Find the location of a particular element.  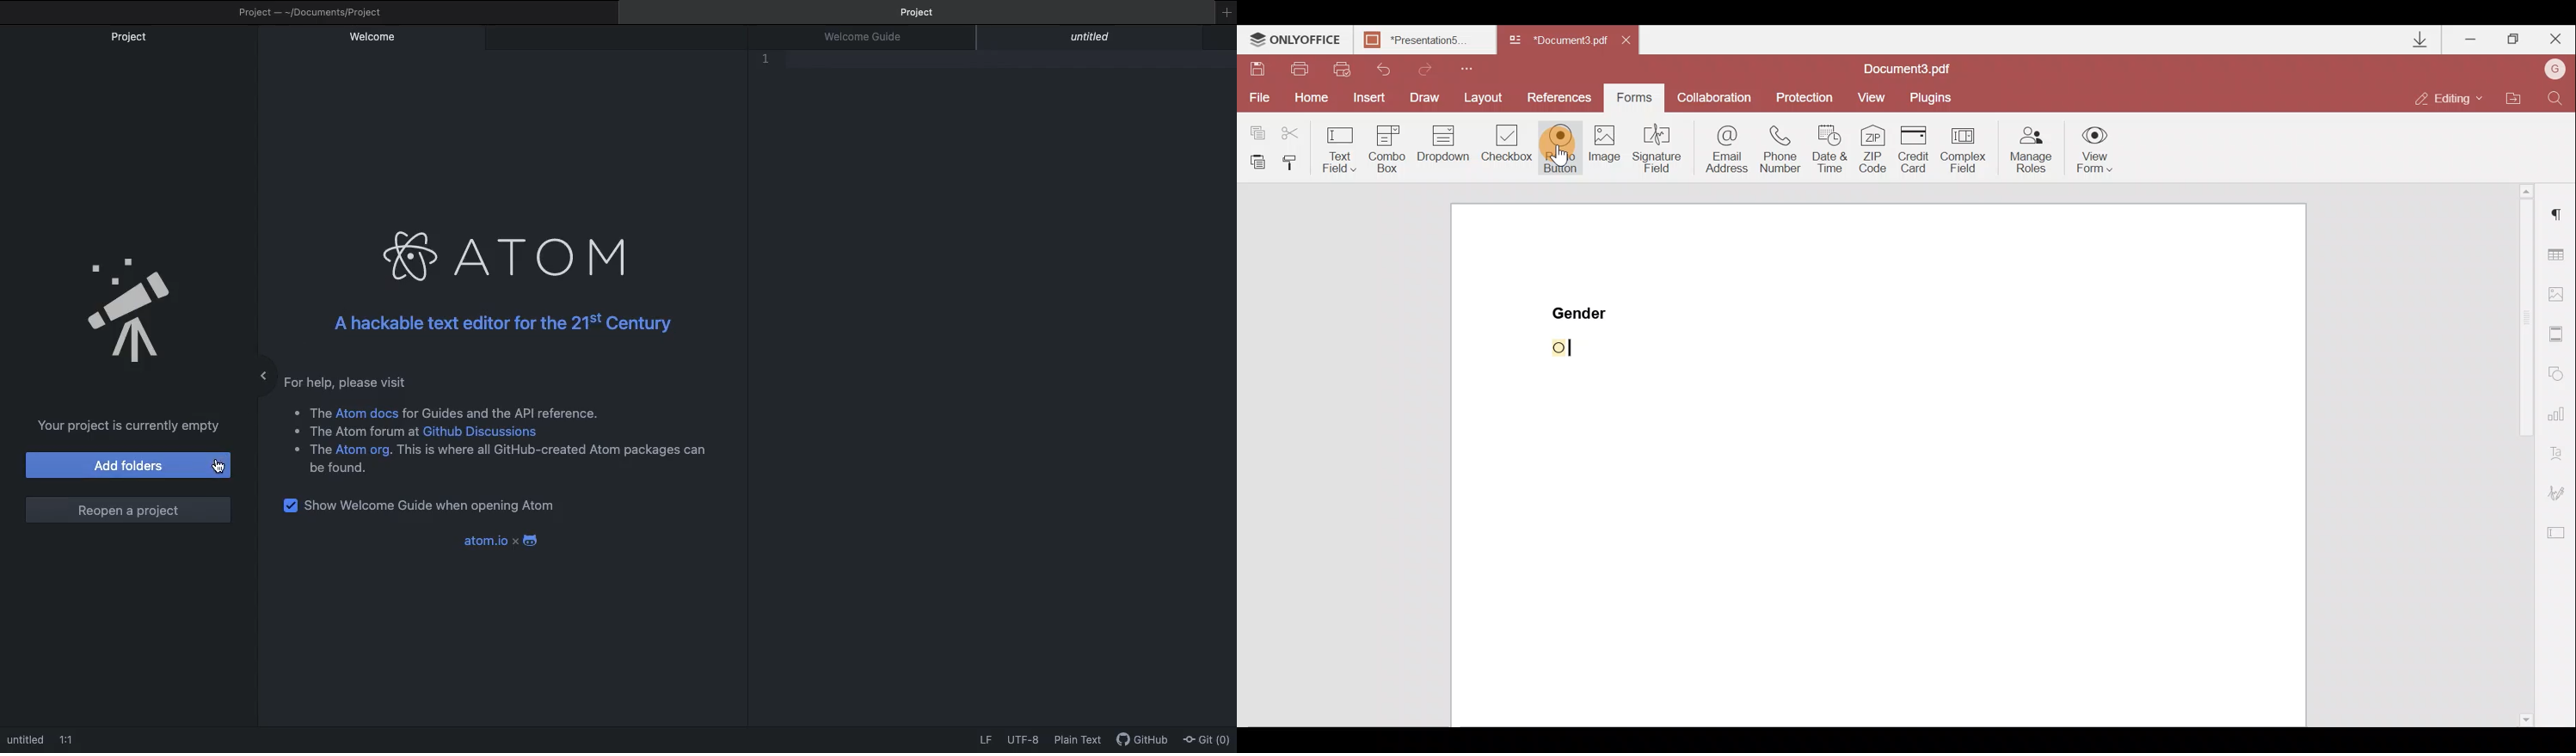

Combo box is located at coordinates (1384, 147).